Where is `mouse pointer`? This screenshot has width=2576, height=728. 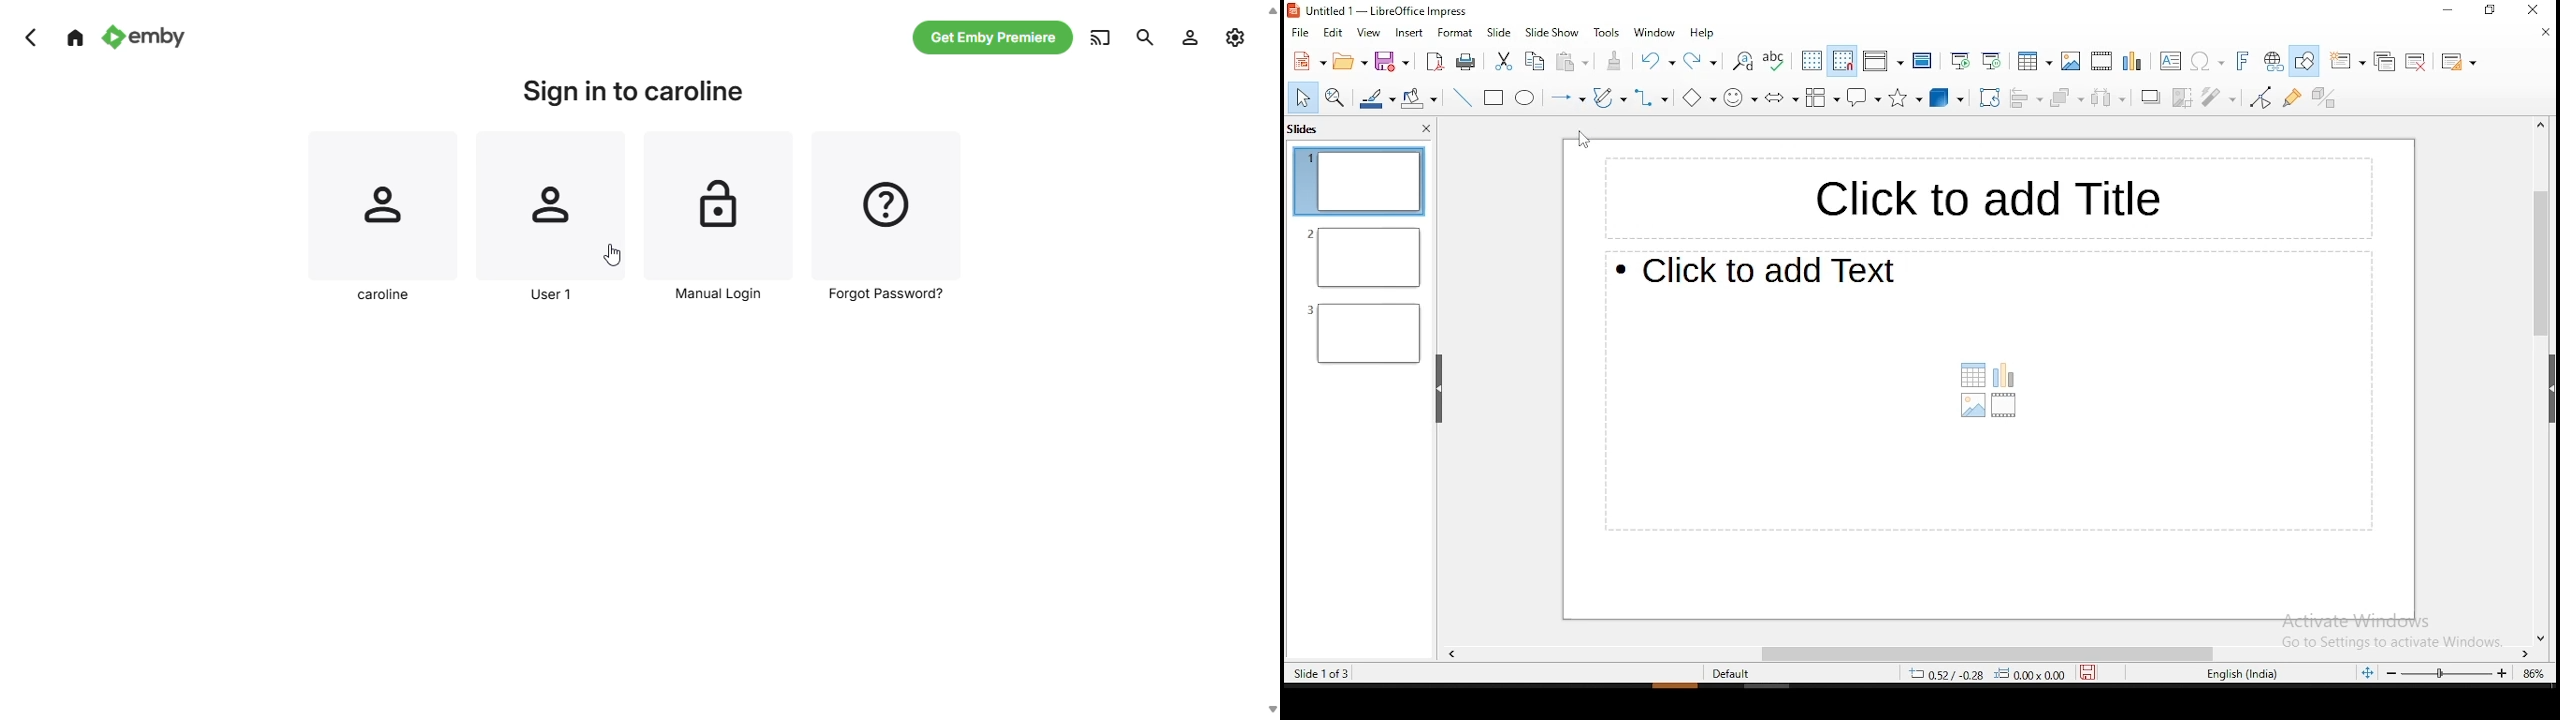
mouse pointer is located at coordinates (1583, 141).